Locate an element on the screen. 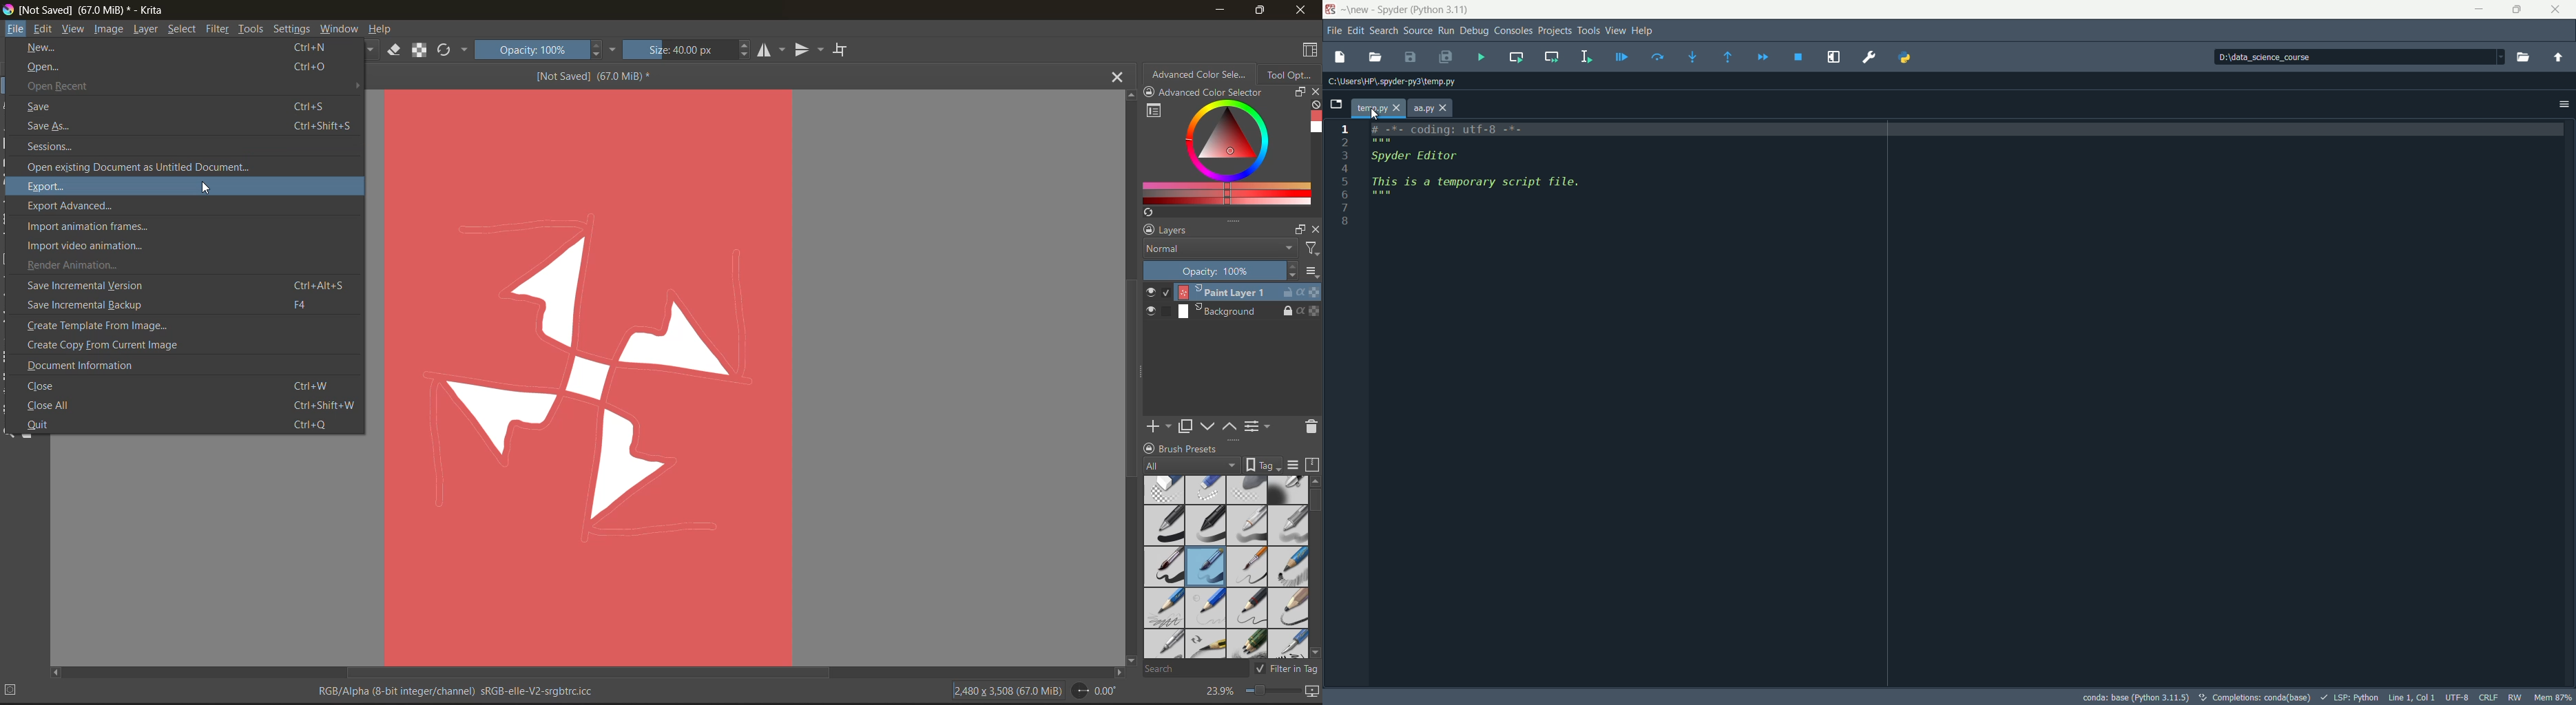 Image resolution: width=2576 pixels, height=728 pixels. view or change the layer properties is located at coordinates (1258, 425).